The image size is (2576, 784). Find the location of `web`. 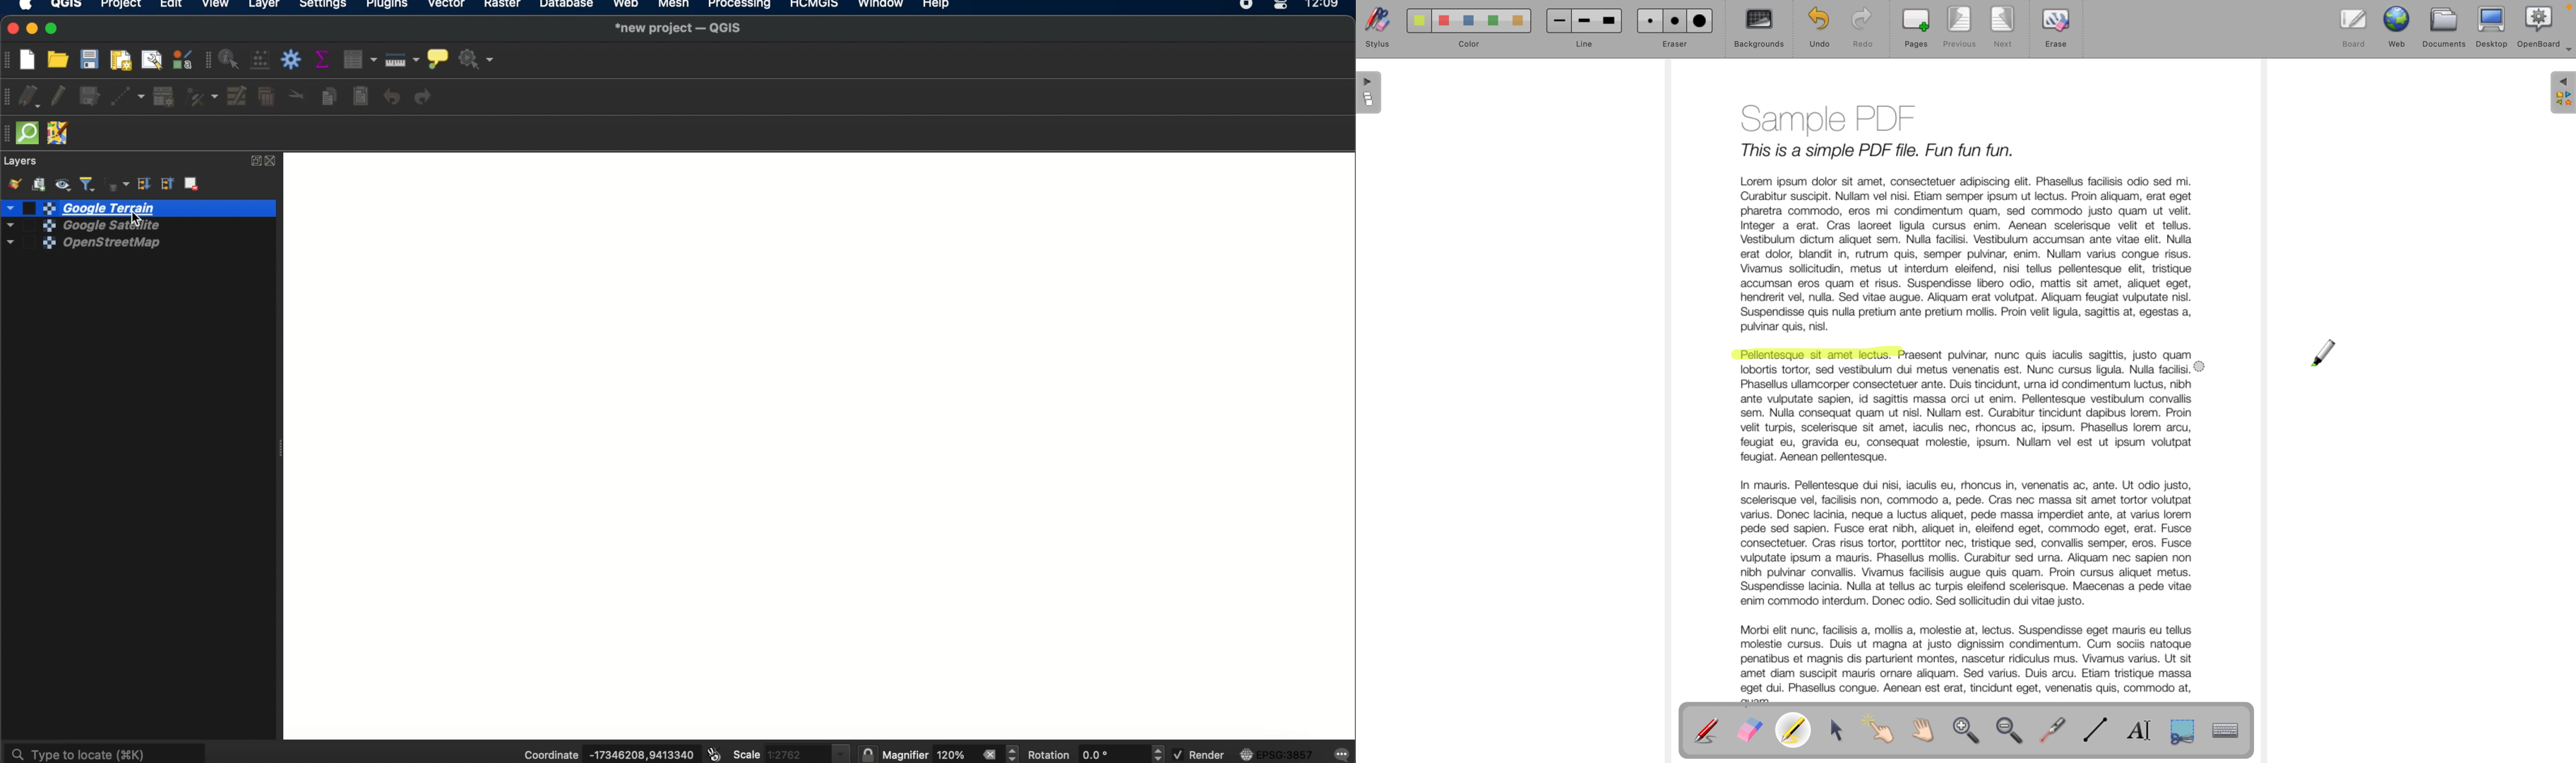

web is located at coordinates (626, 6).